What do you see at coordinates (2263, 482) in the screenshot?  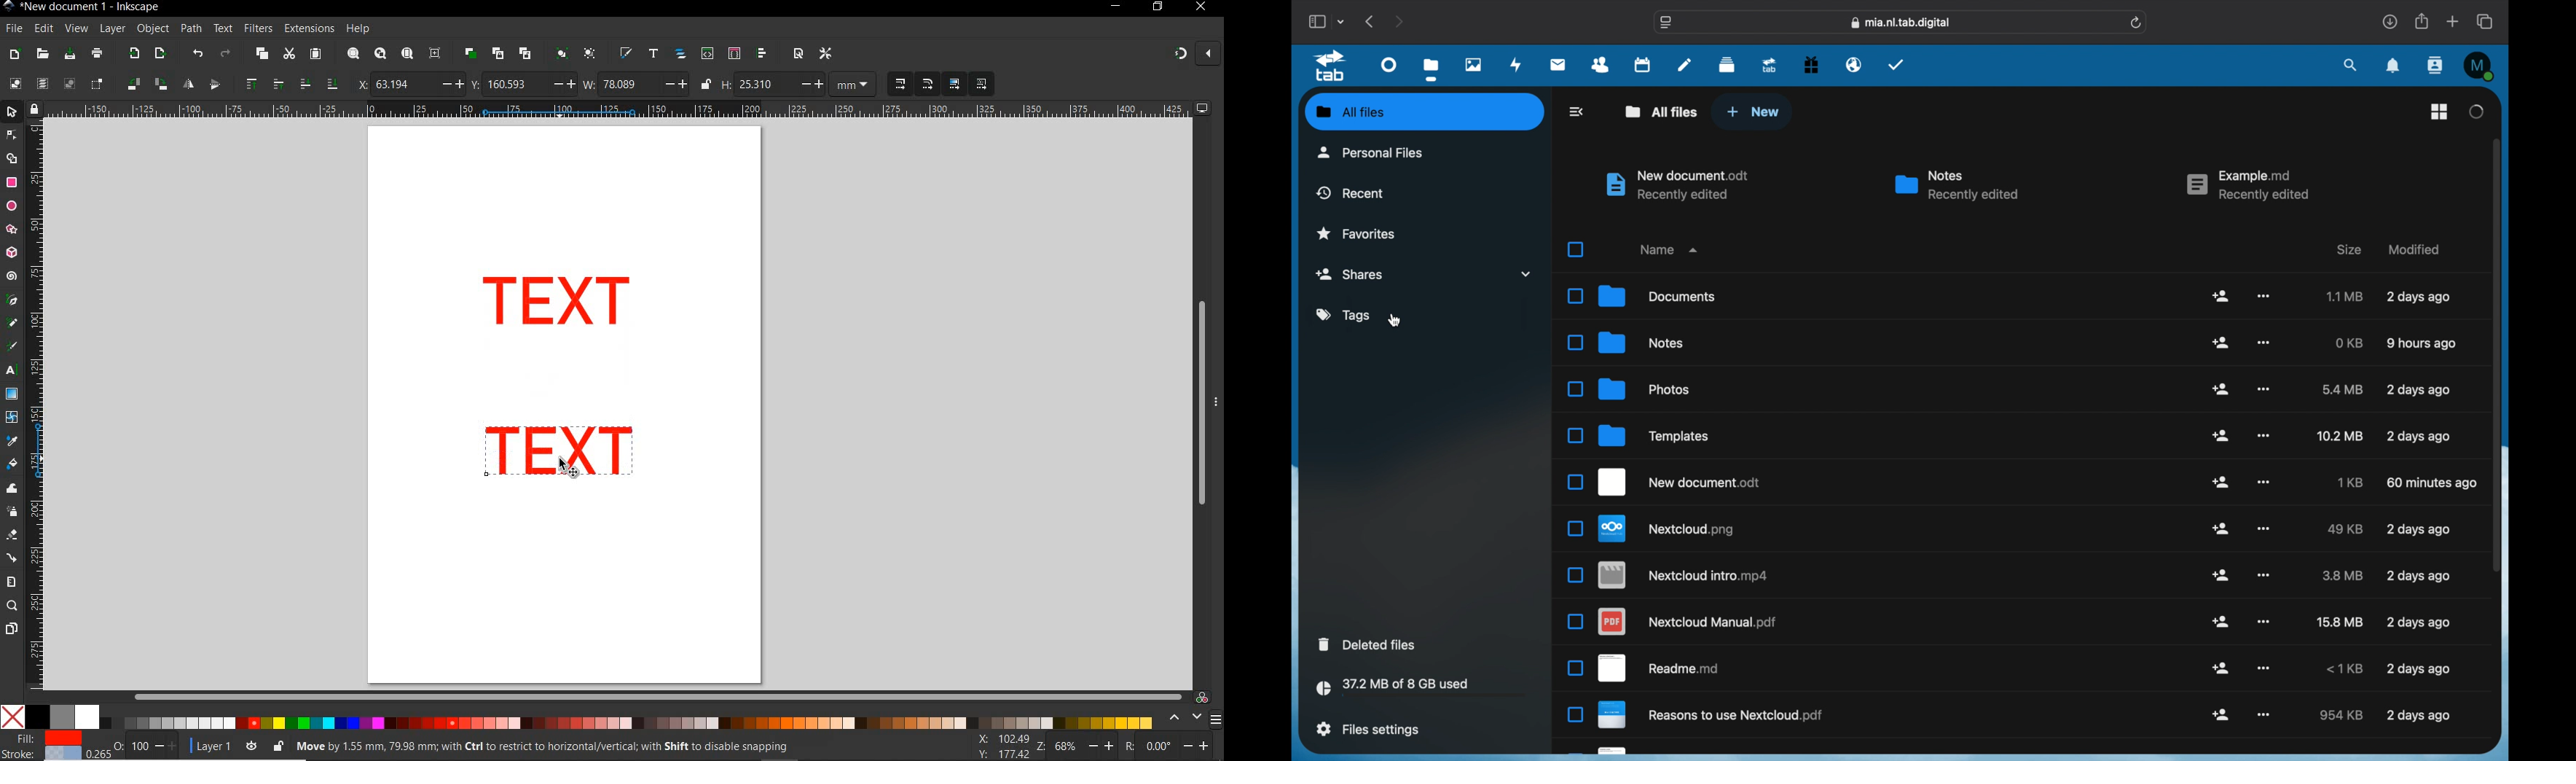 I see `more options` at bounding box center [2263, 482].